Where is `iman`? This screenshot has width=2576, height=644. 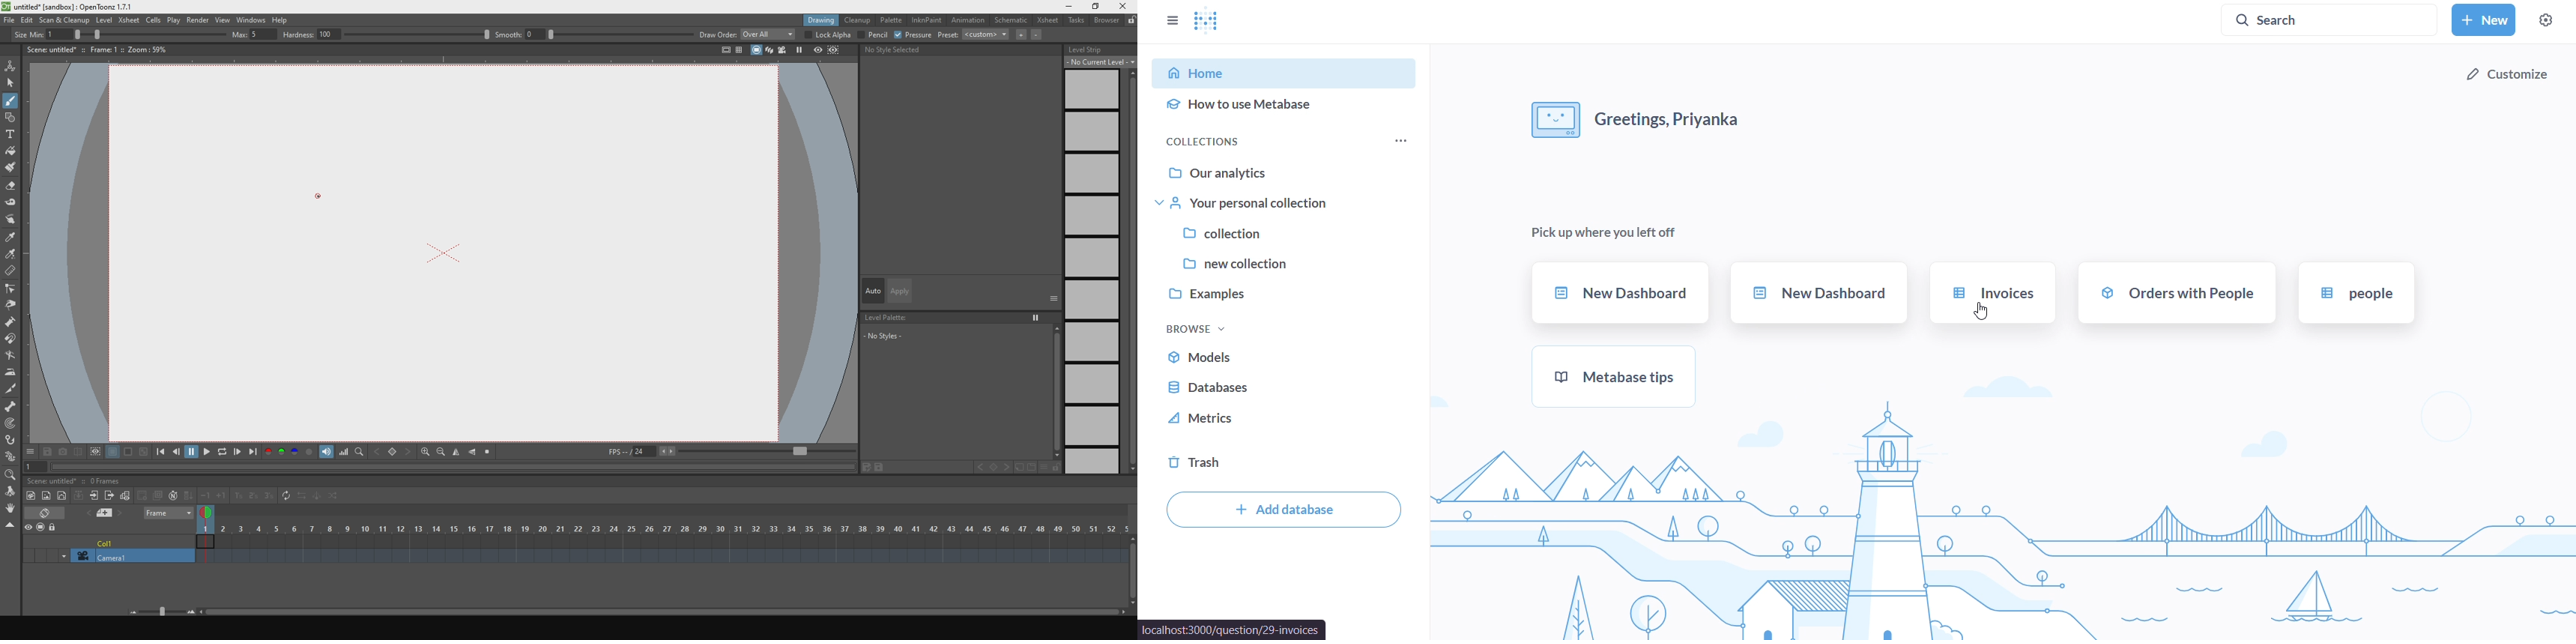
iman is located at coordinates (14, 341).